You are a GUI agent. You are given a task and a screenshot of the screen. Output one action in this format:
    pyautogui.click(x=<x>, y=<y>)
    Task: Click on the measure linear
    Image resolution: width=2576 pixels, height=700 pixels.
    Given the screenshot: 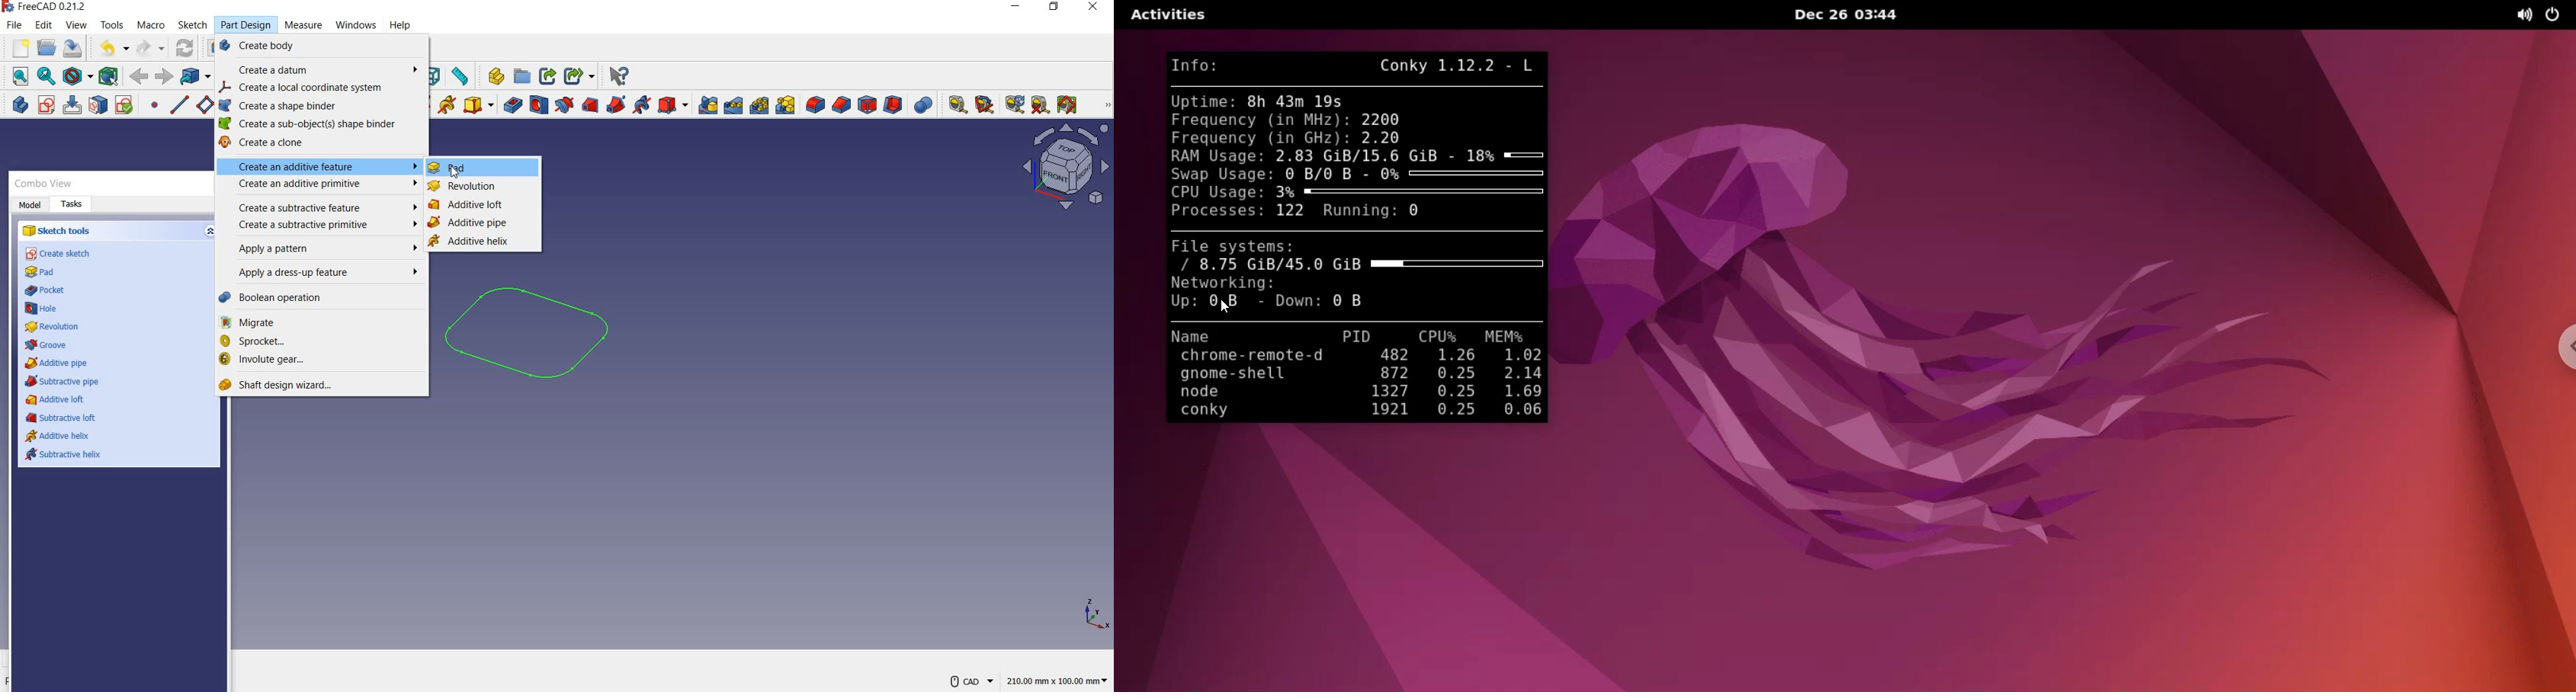 What is the action you would take?
    pyautogui.click(x=955, y=104)
    